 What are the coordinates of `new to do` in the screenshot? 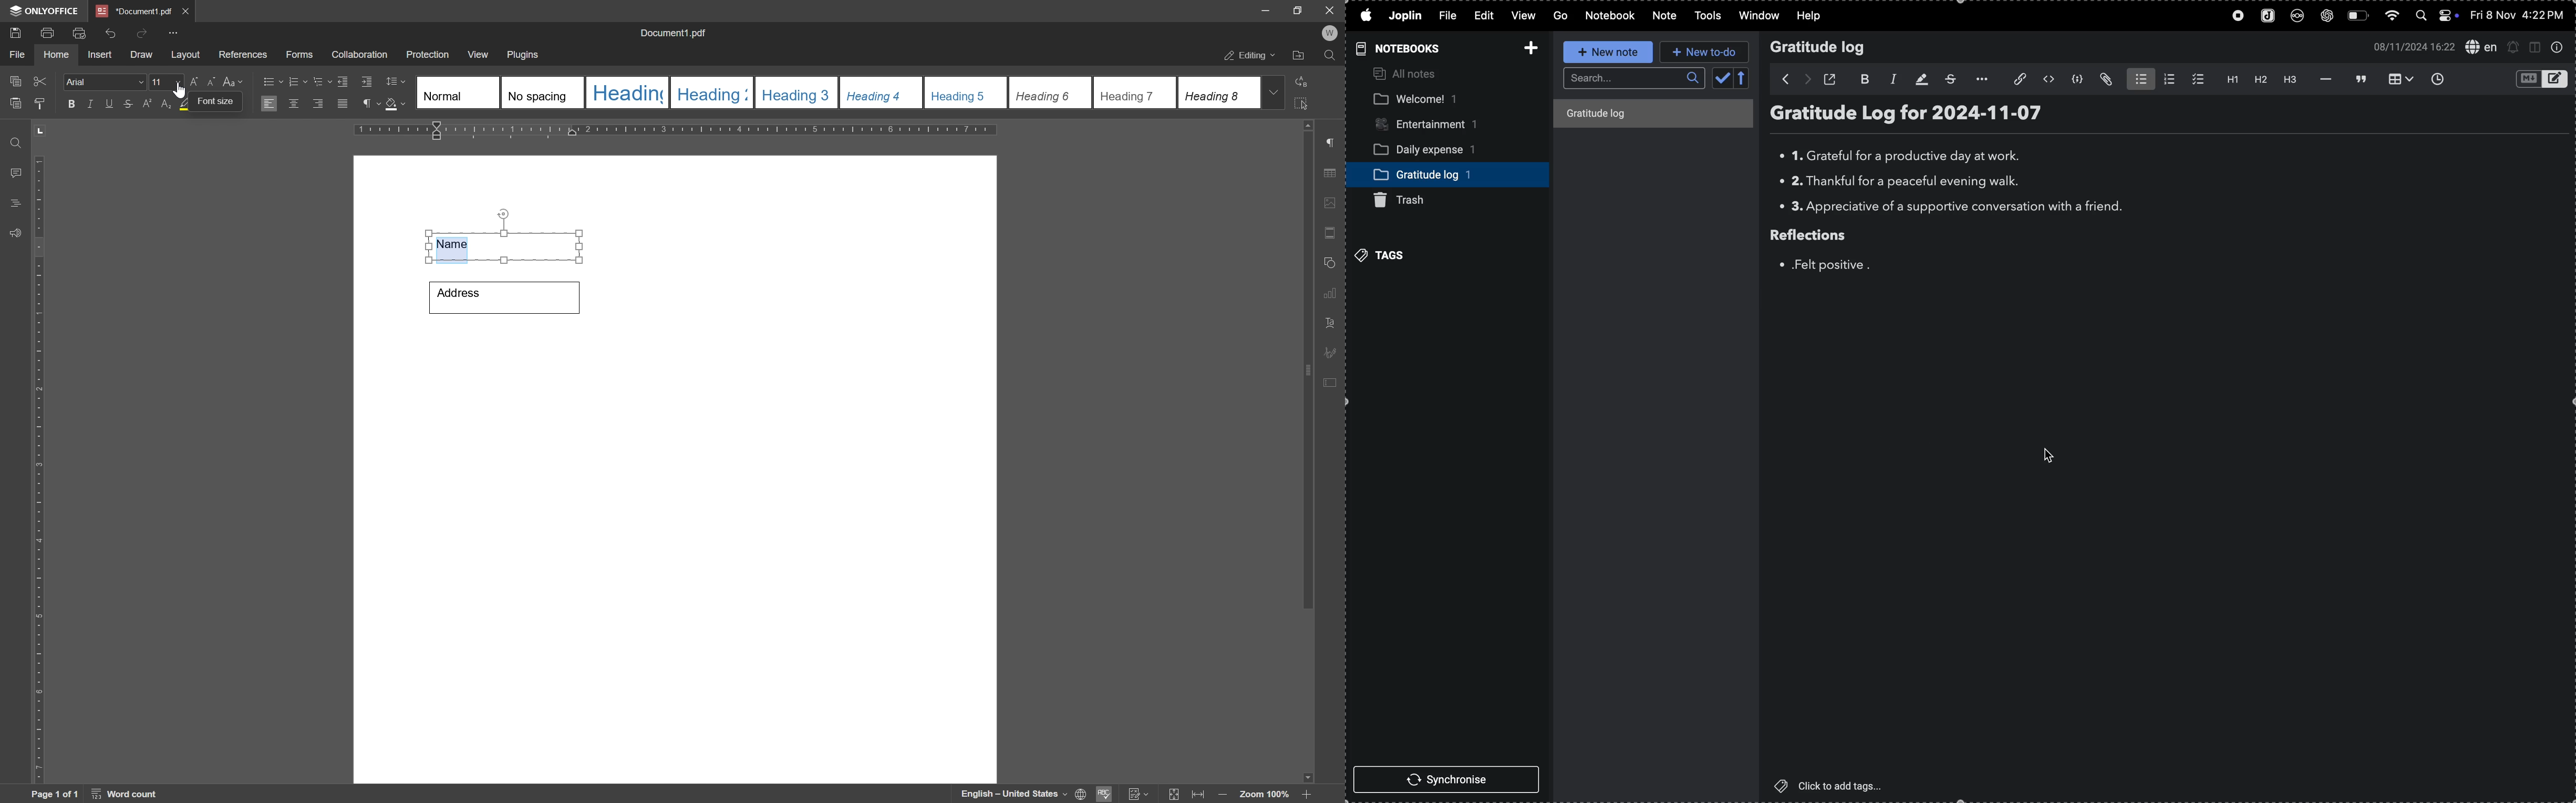 It's located at (1705, 51).